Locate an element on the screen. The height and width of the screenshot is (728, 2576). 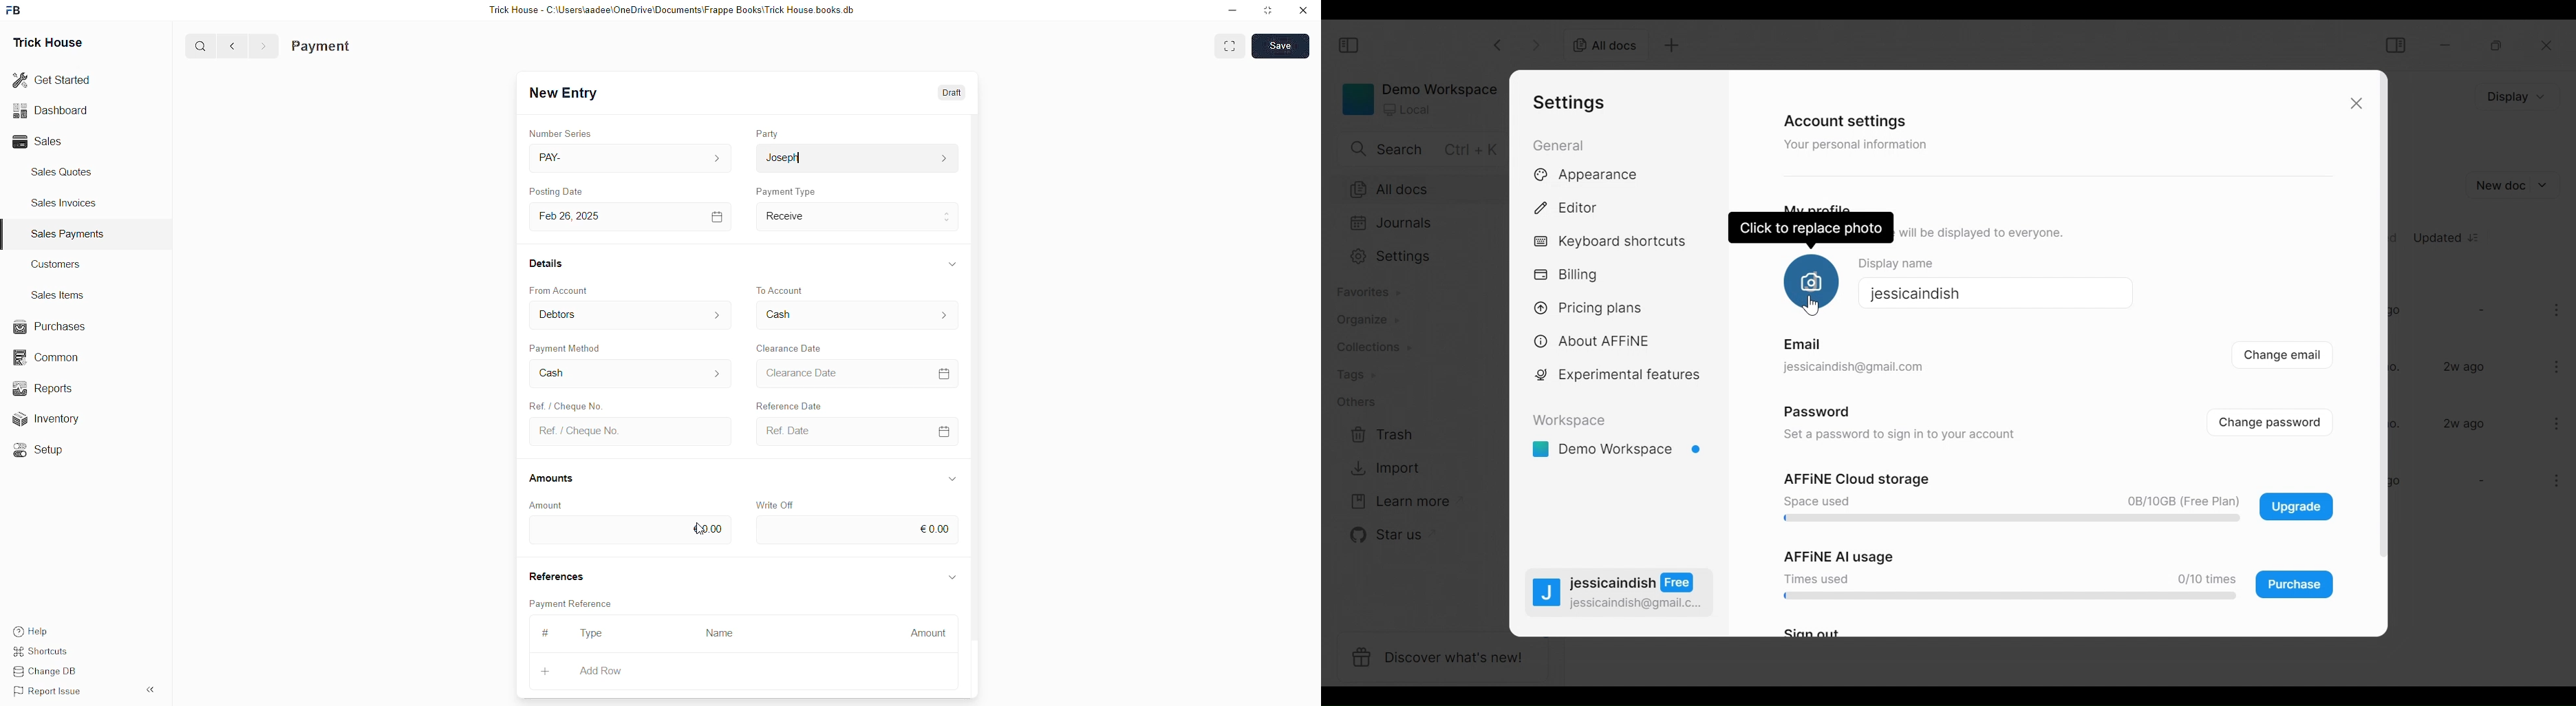
+ Add Row is located at coordinates (610, 672).